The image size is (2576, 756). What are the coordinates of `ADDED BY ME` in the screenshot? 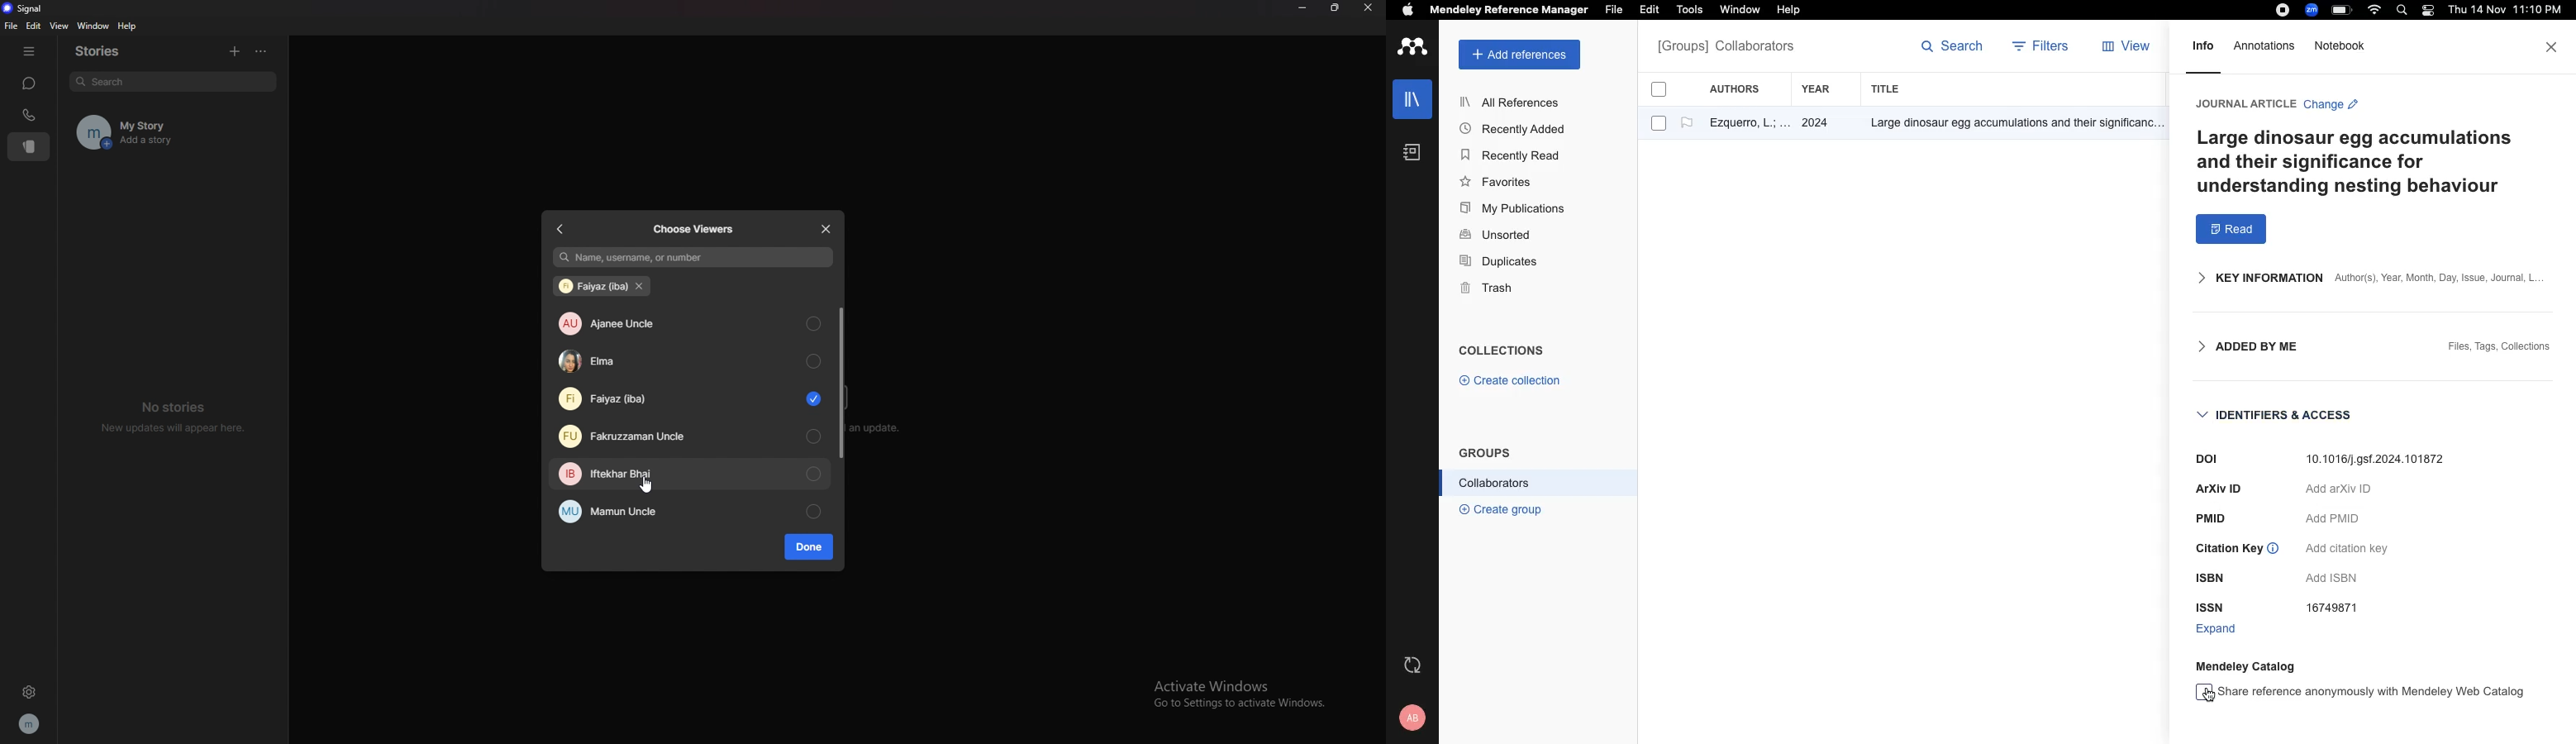 It's located at (2241, 347).